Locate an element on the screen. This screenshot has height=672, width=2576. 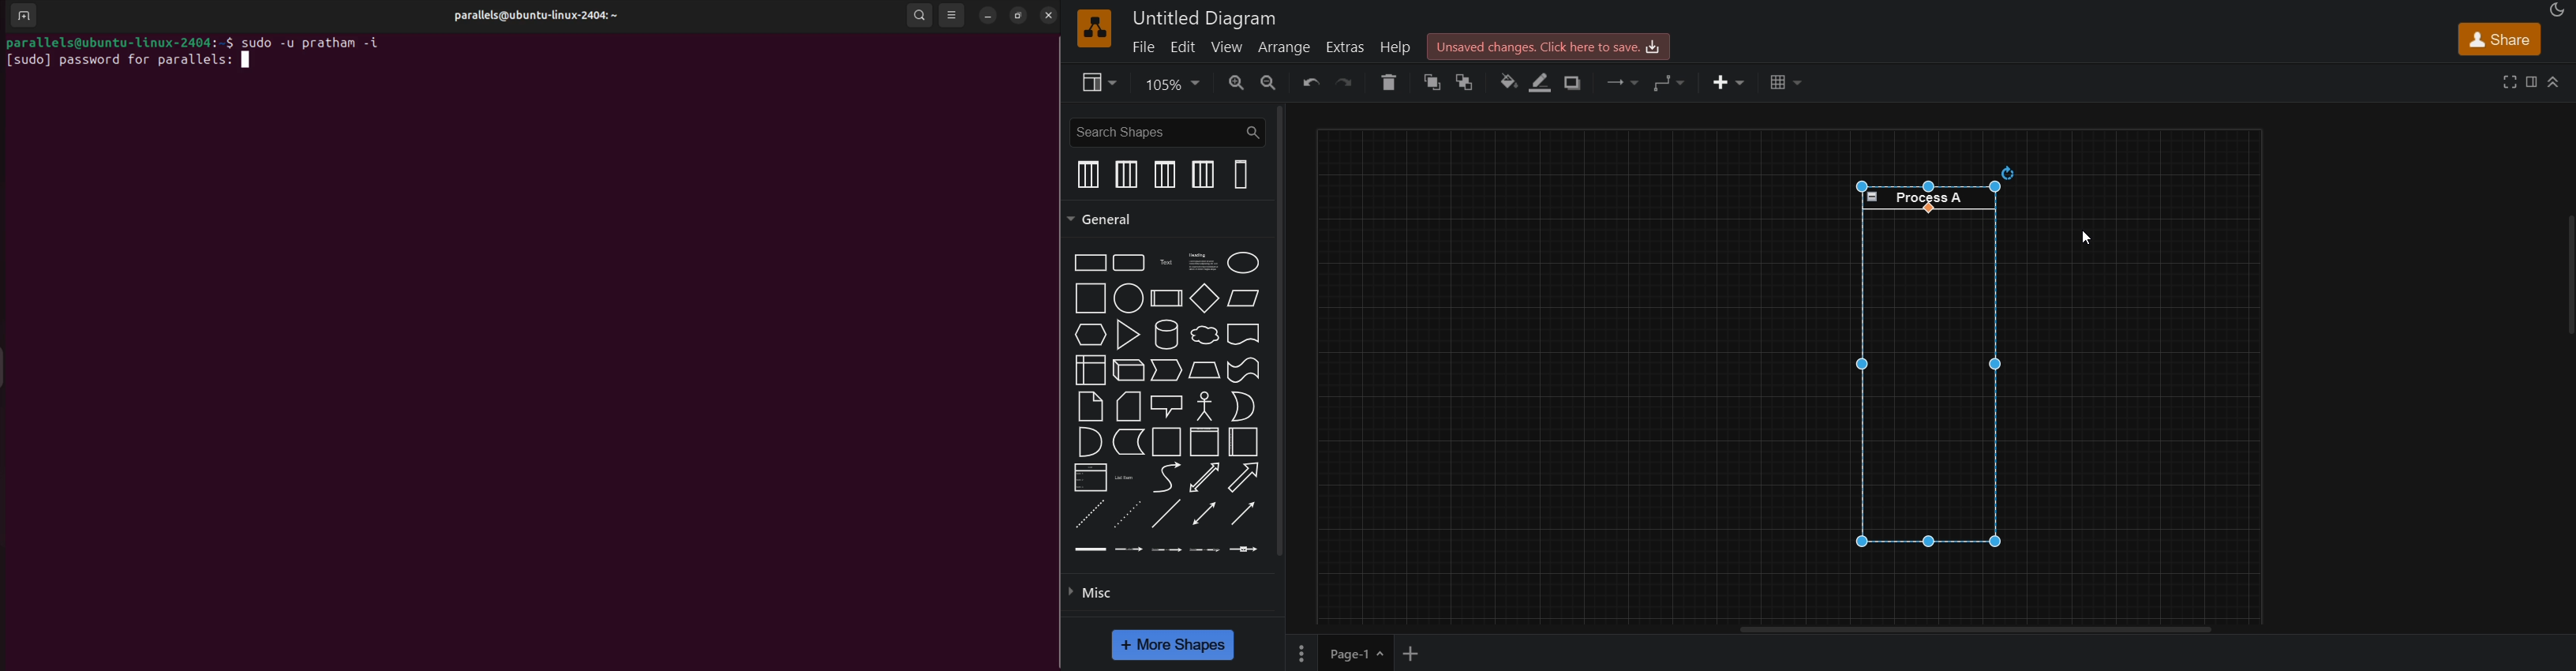
vertical pool 2 is located at coordinates (1127, 176).